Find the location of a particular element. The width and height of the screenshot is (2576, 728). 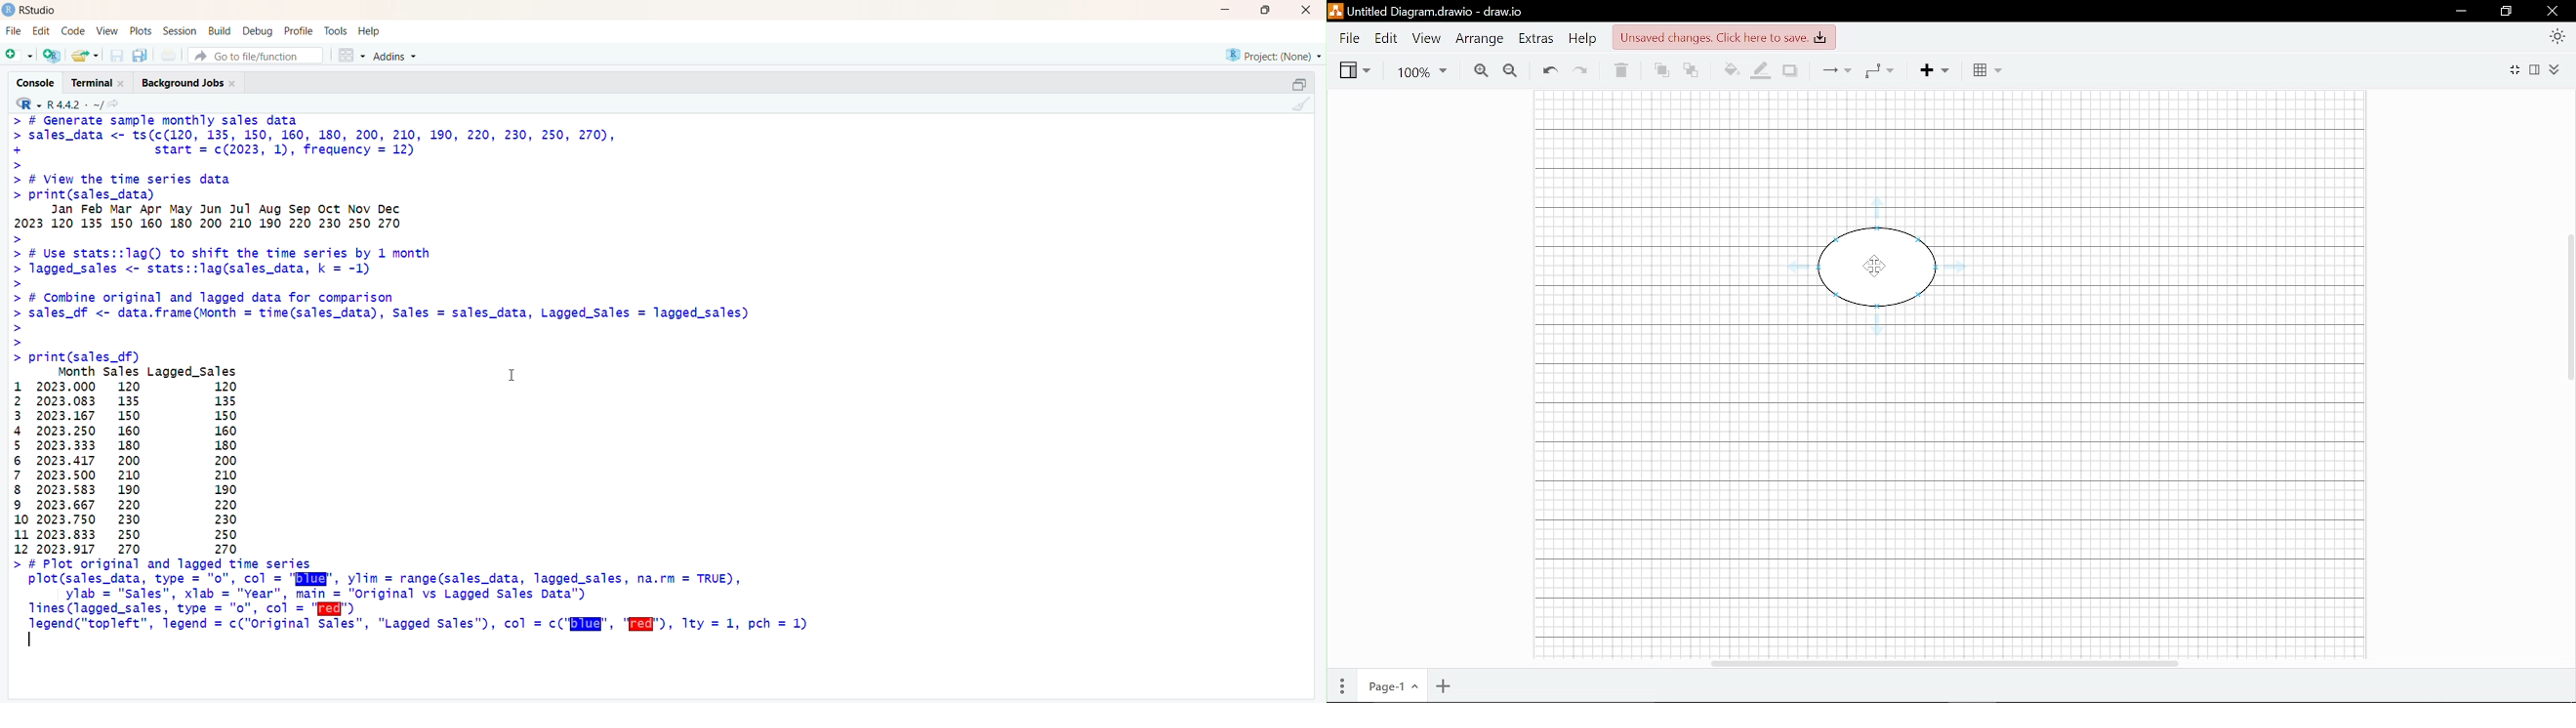

Add is located at coordinates (1932, 70).